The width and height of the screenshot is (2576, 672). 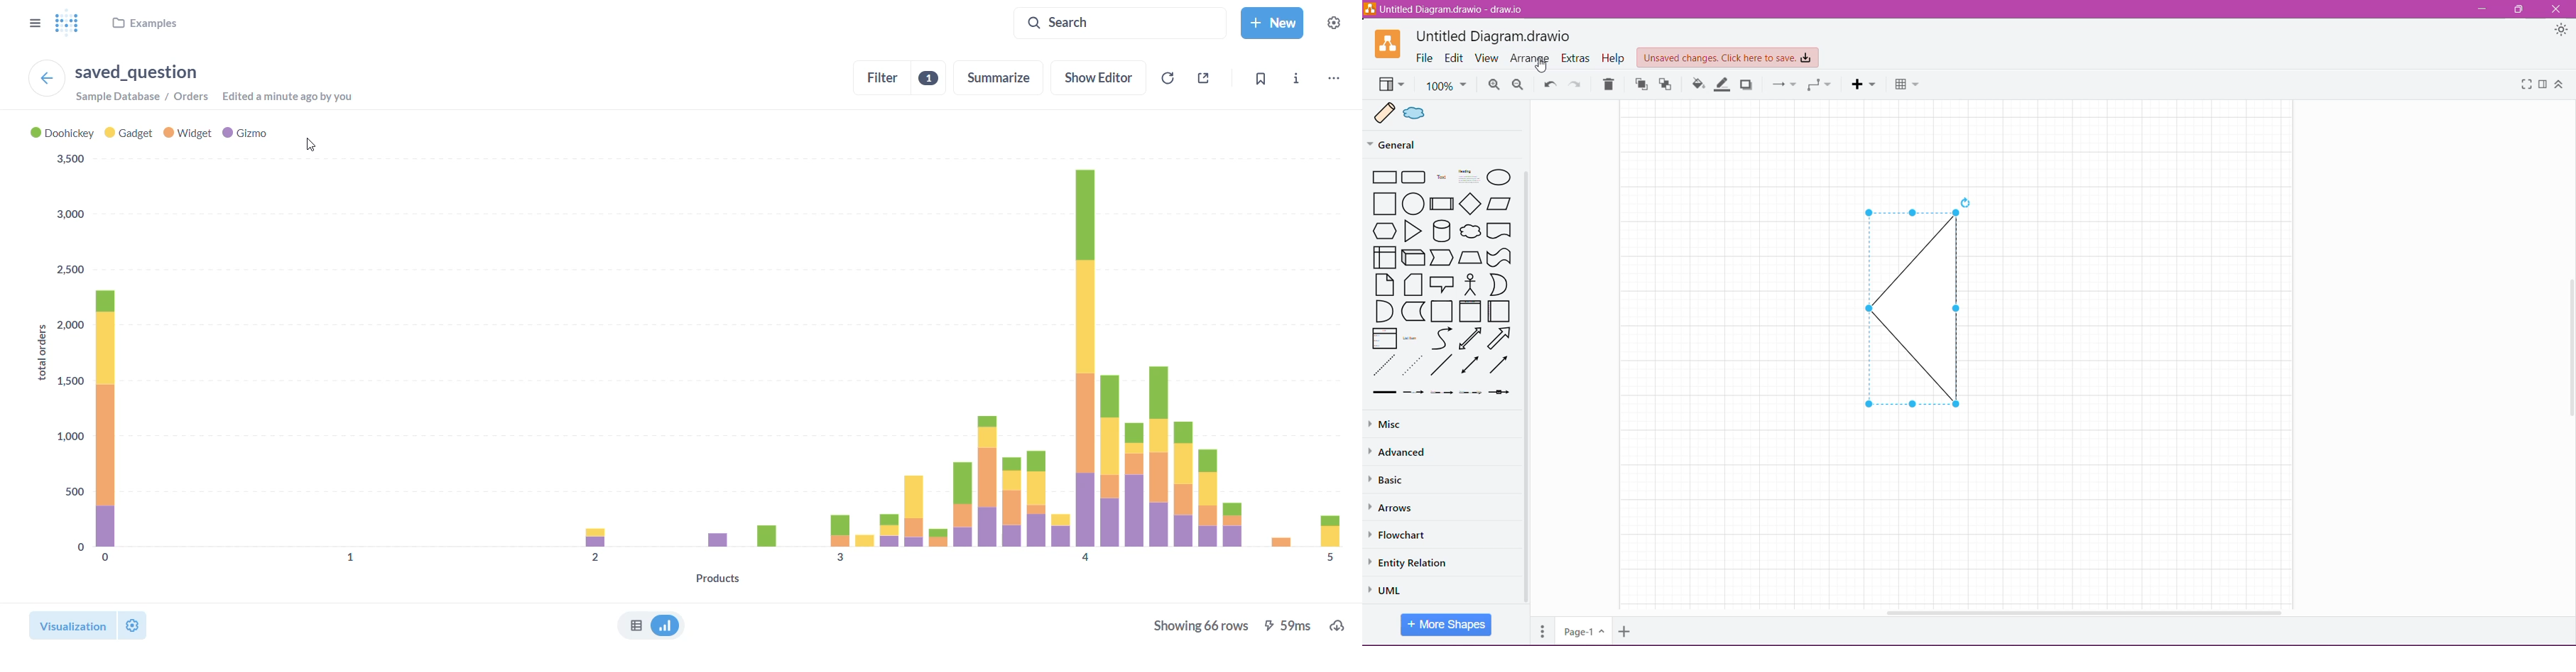 What do you see at coordinates (1443, 282) in the screenshot?
I see `Shapes` at bounding box center [1443, 282].